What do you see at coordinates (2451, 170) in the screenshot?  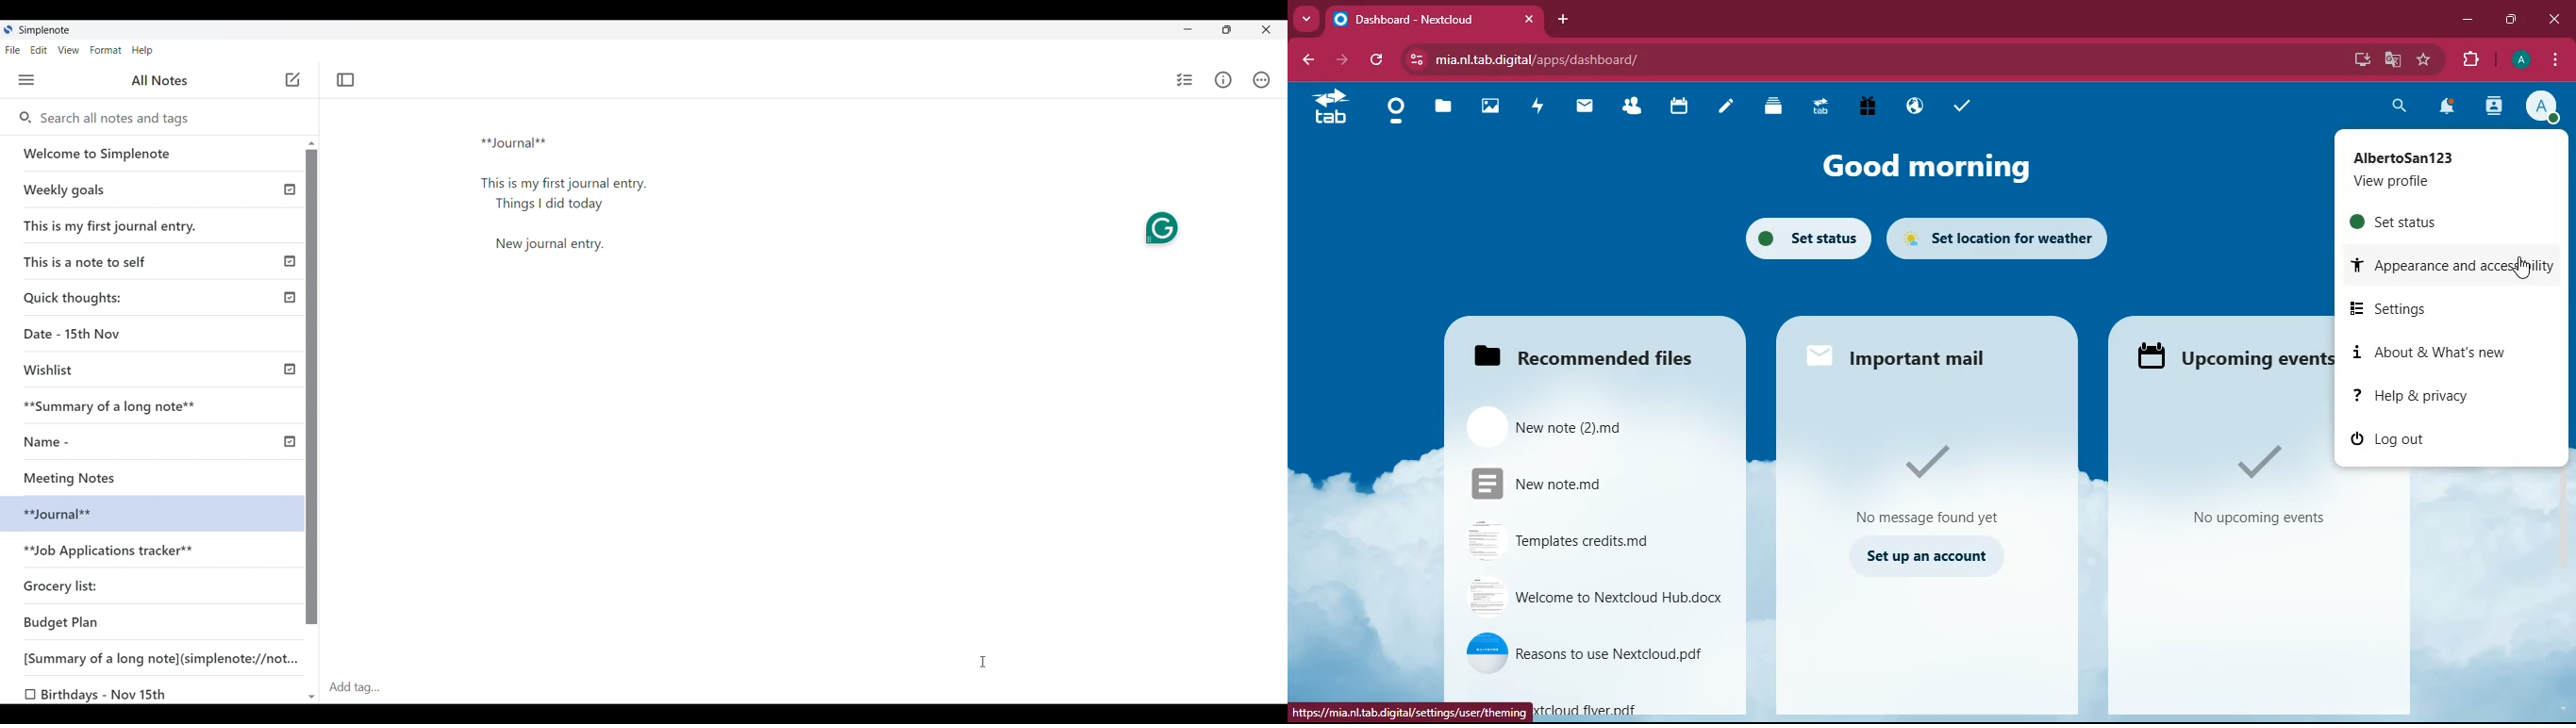 I see `profile` at bounding box center [2451, 170].